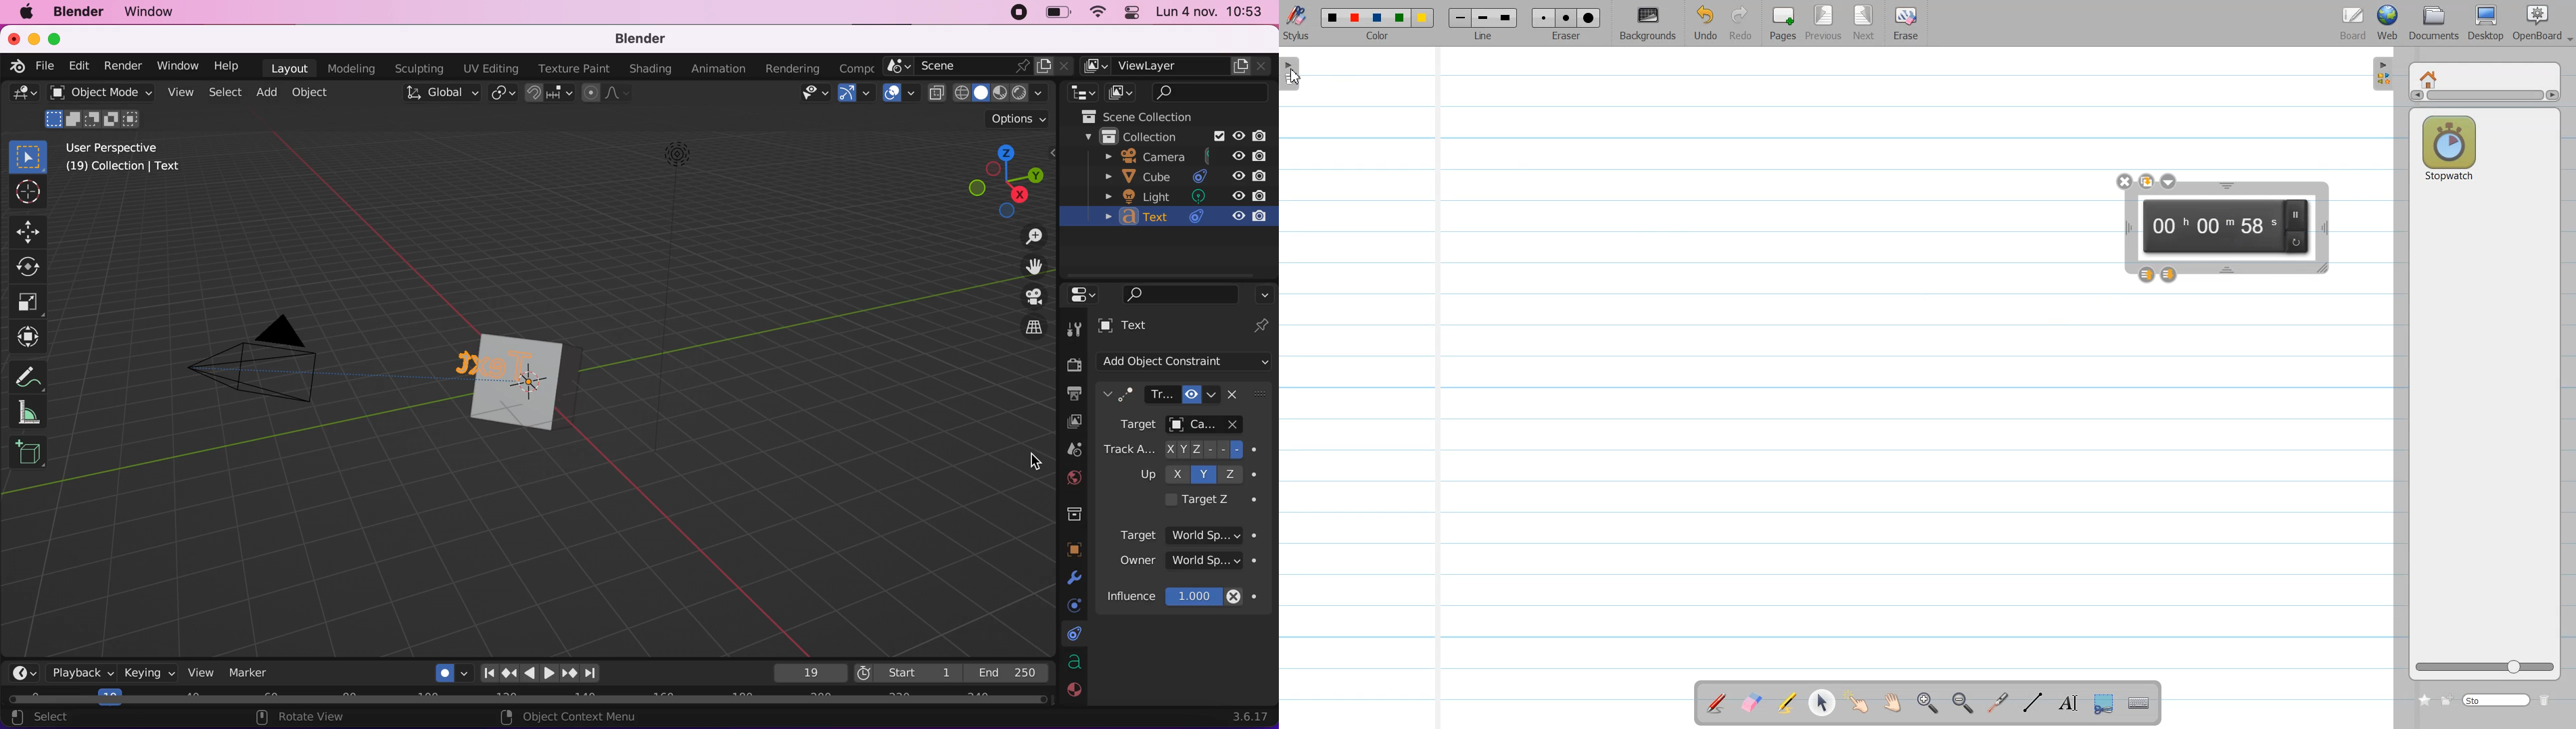  I want to click on editor type, so click(1088, 294).